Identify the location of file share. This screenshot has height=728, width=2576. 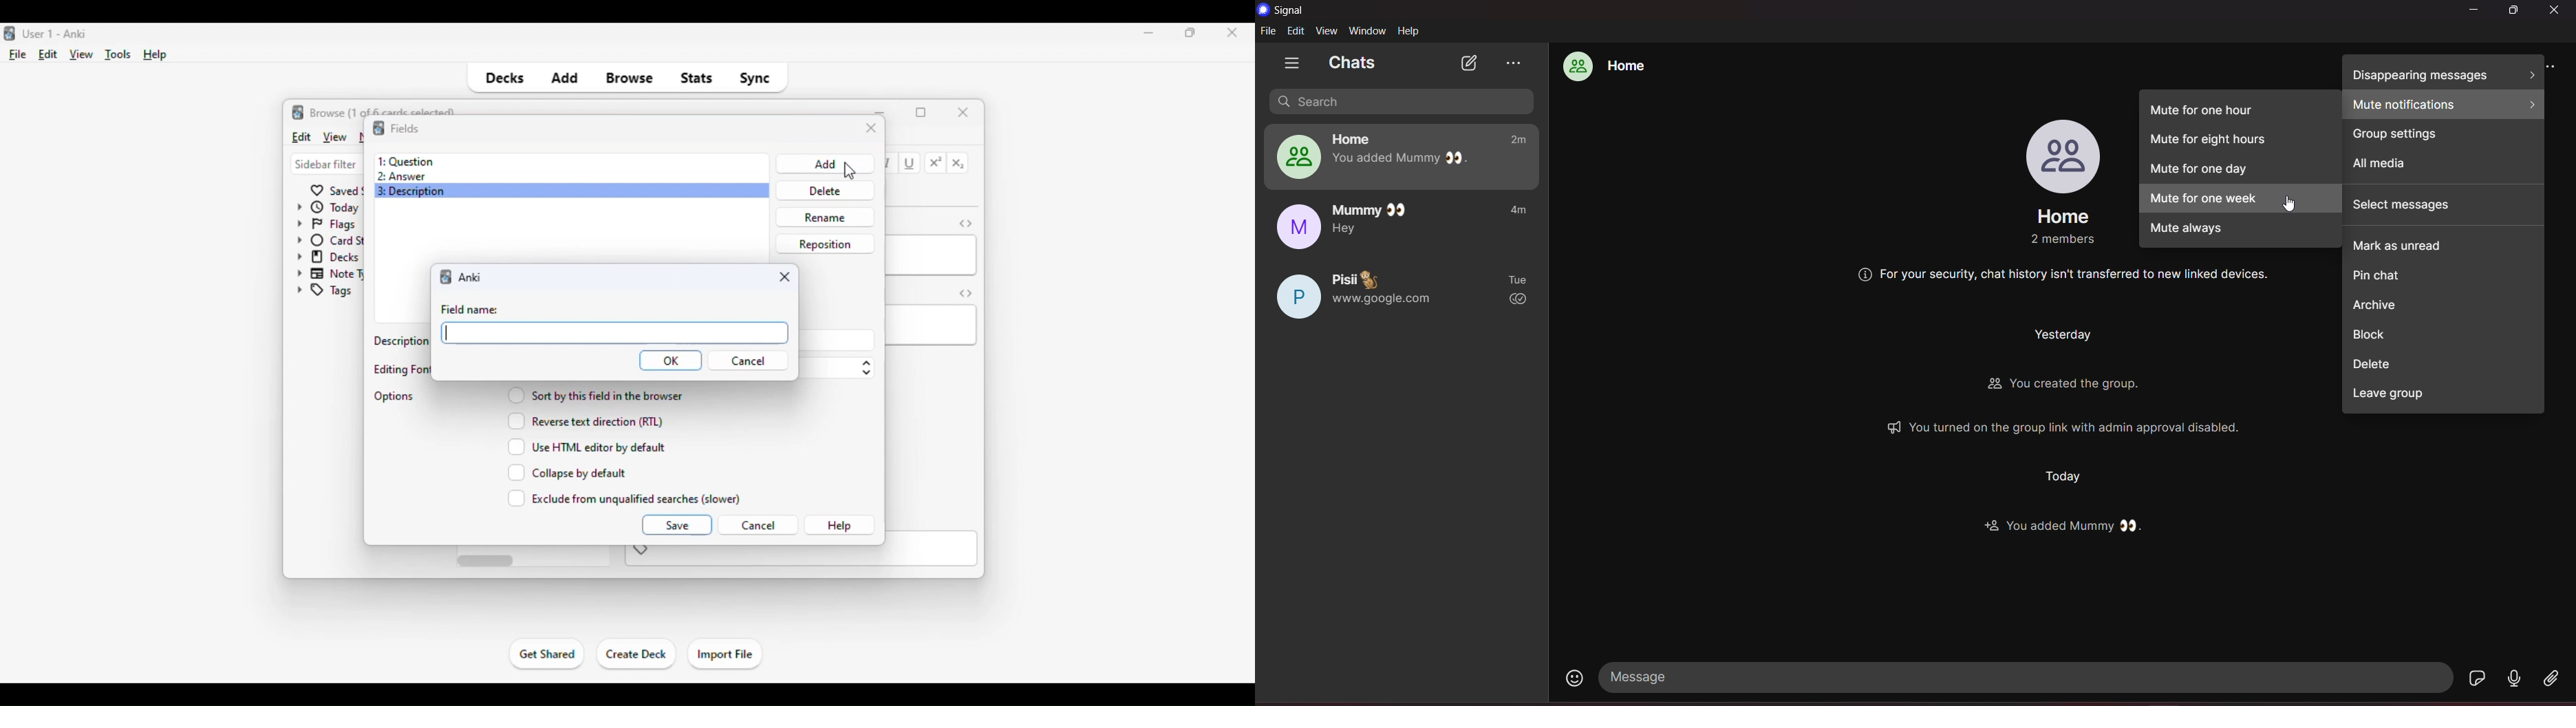
(2550, 678).